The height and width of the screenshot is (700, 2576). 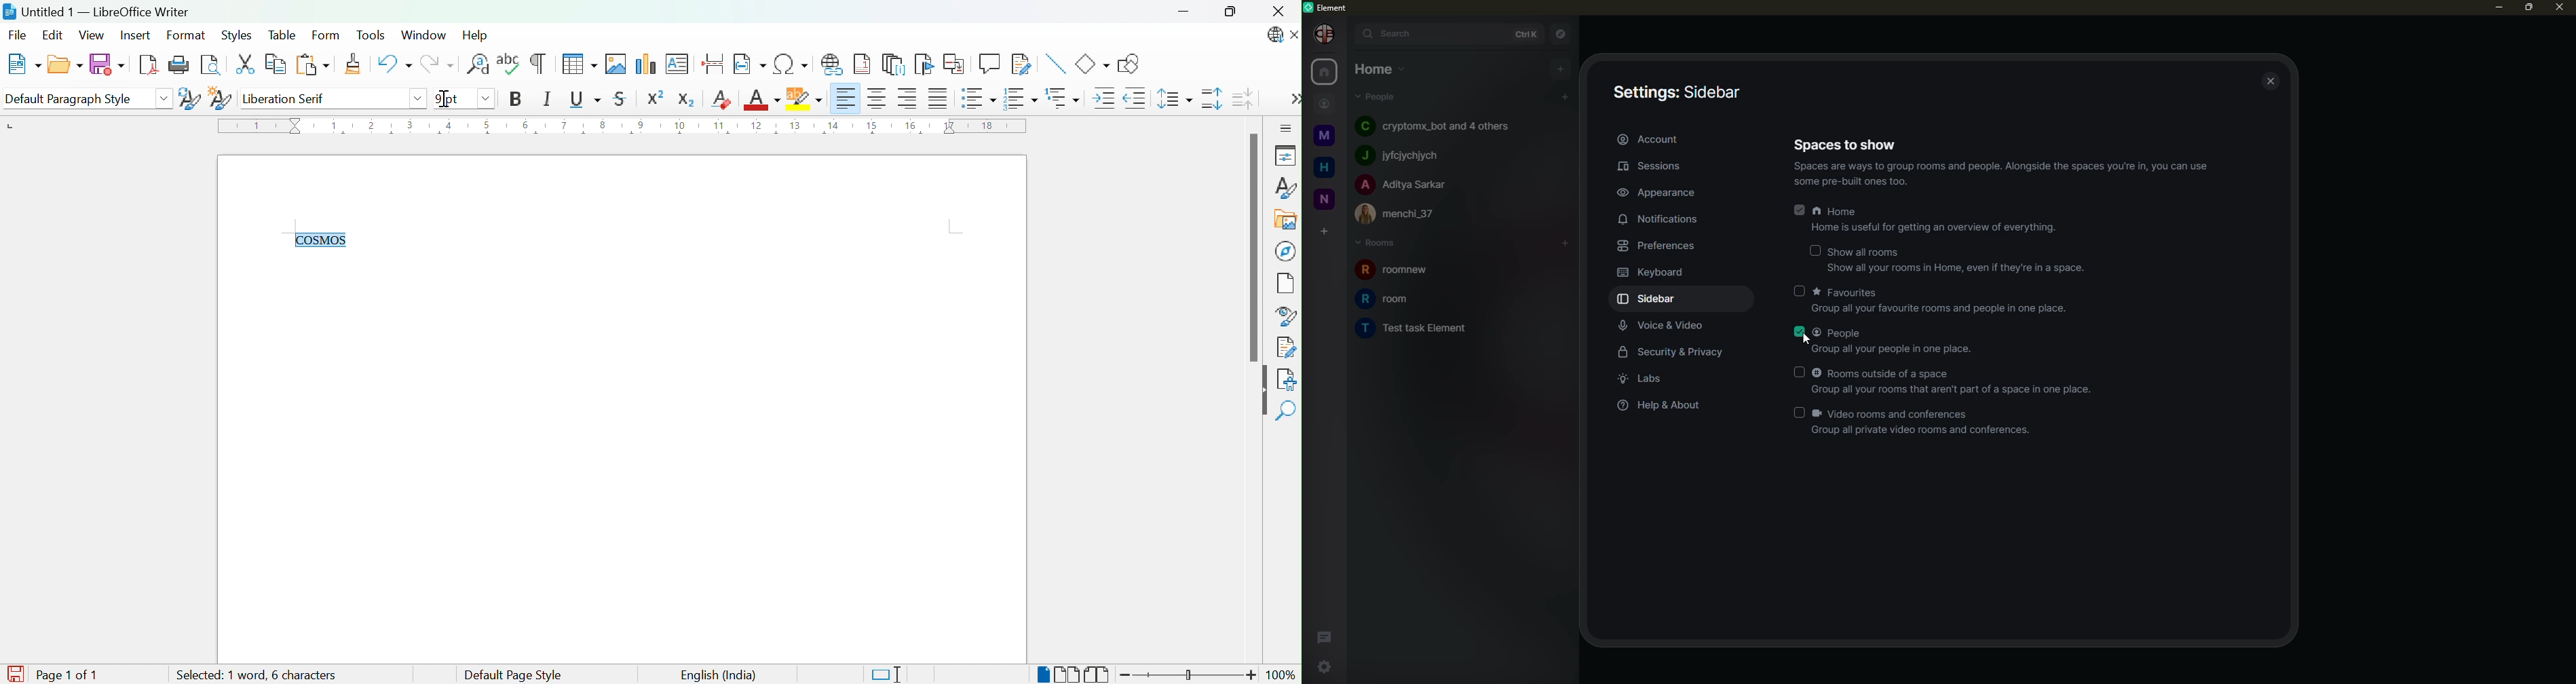 What do you see at coordinates (1810, 341) in the screenshot?
I see `cursor` at bounding box center [1810, 341].